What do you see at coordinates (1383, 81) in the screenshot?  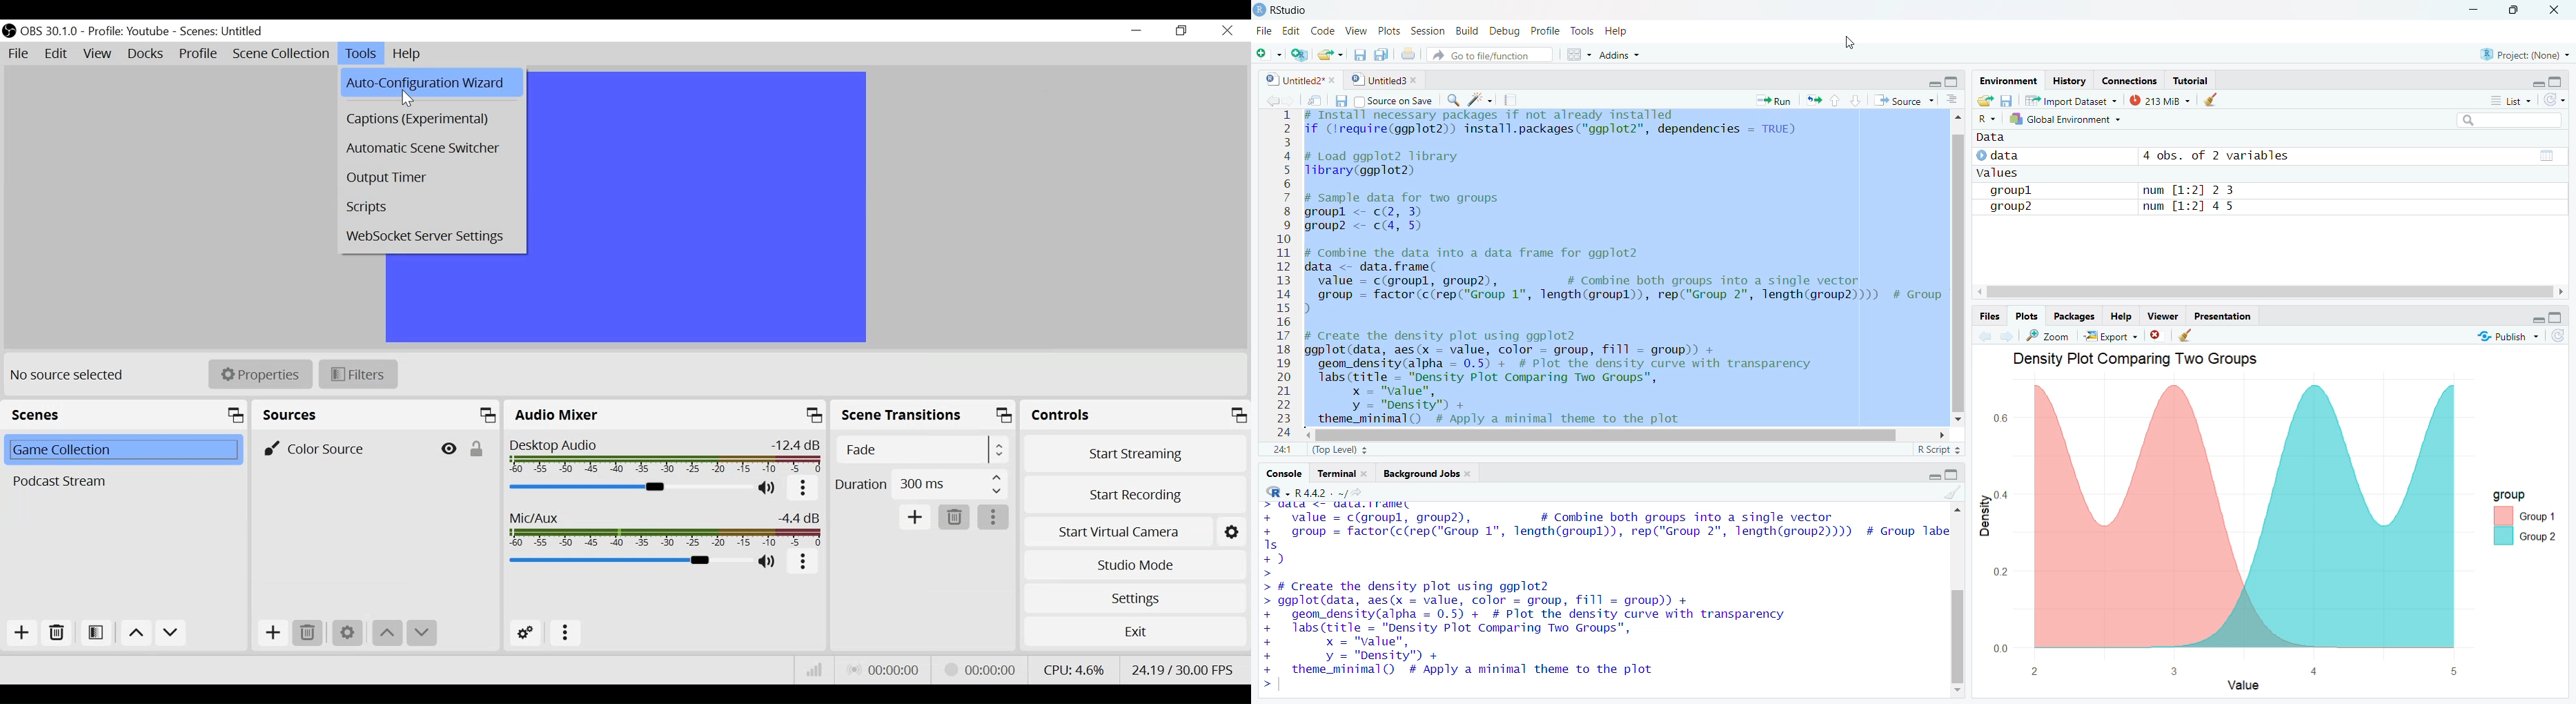 I see `untitled` at bounding box center [1383, 81].